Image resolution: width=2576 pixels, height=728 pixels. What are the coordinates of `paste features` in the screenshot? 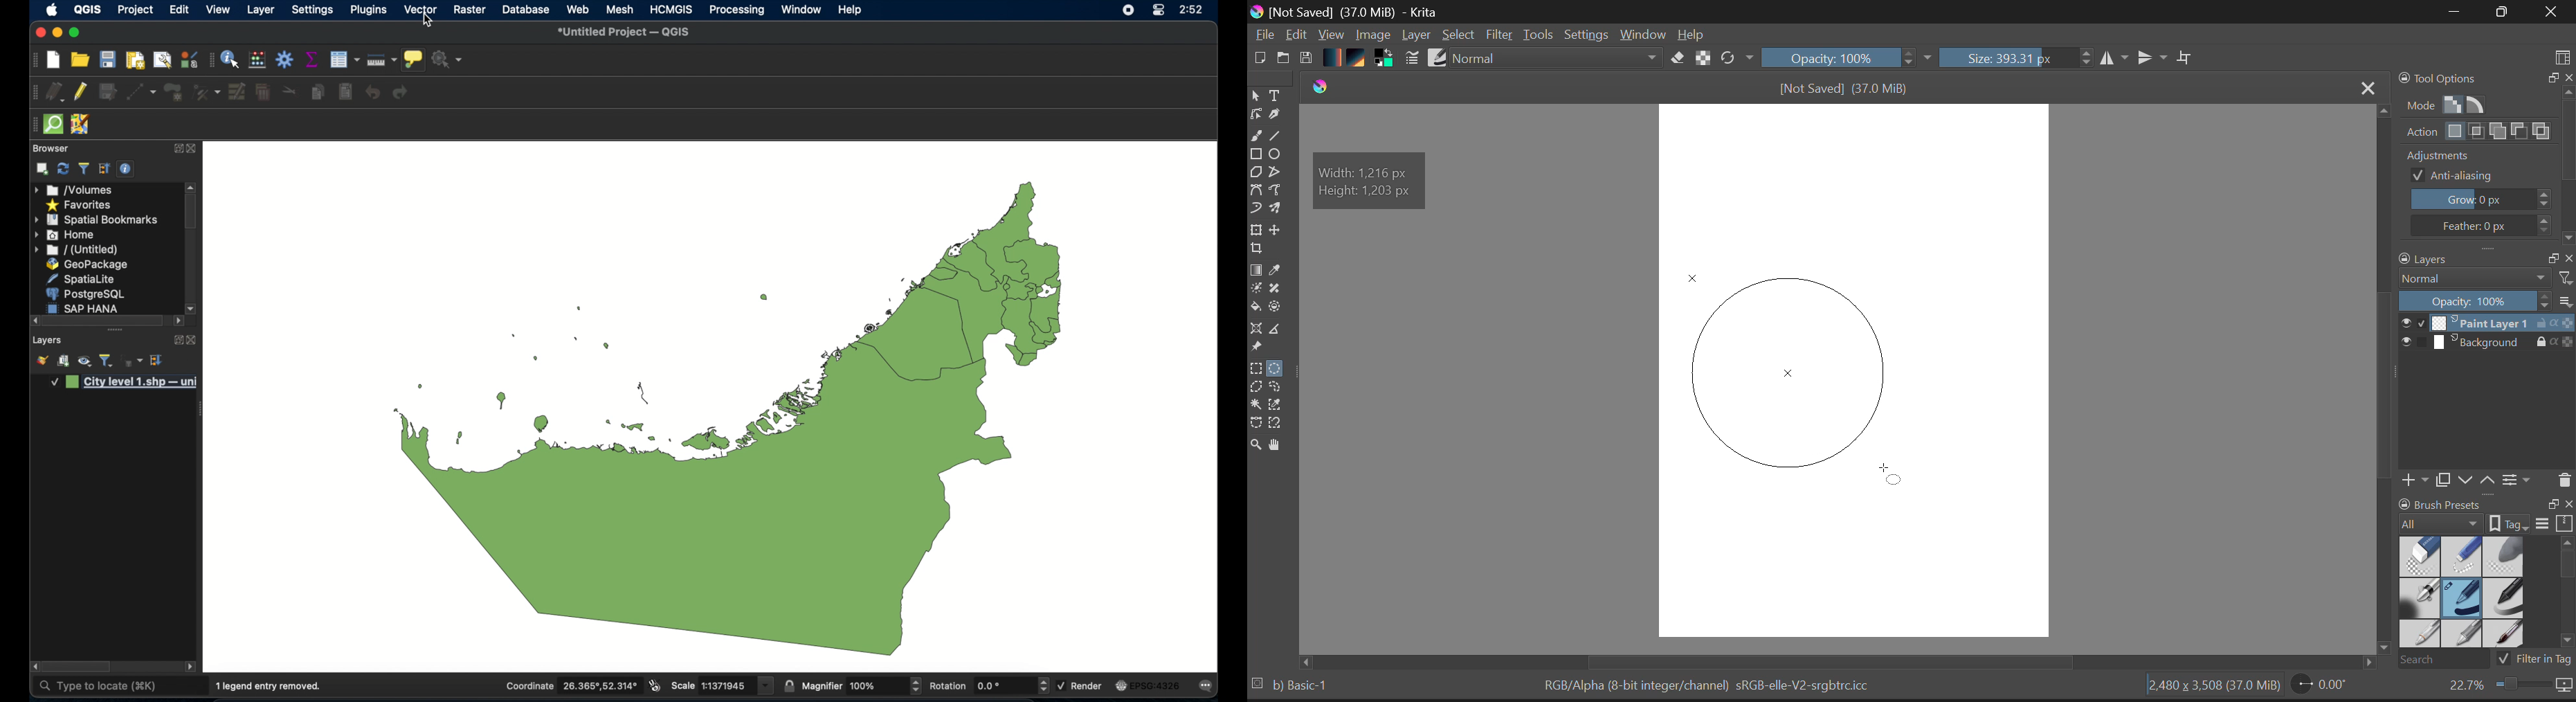 It's located at (345, 92).